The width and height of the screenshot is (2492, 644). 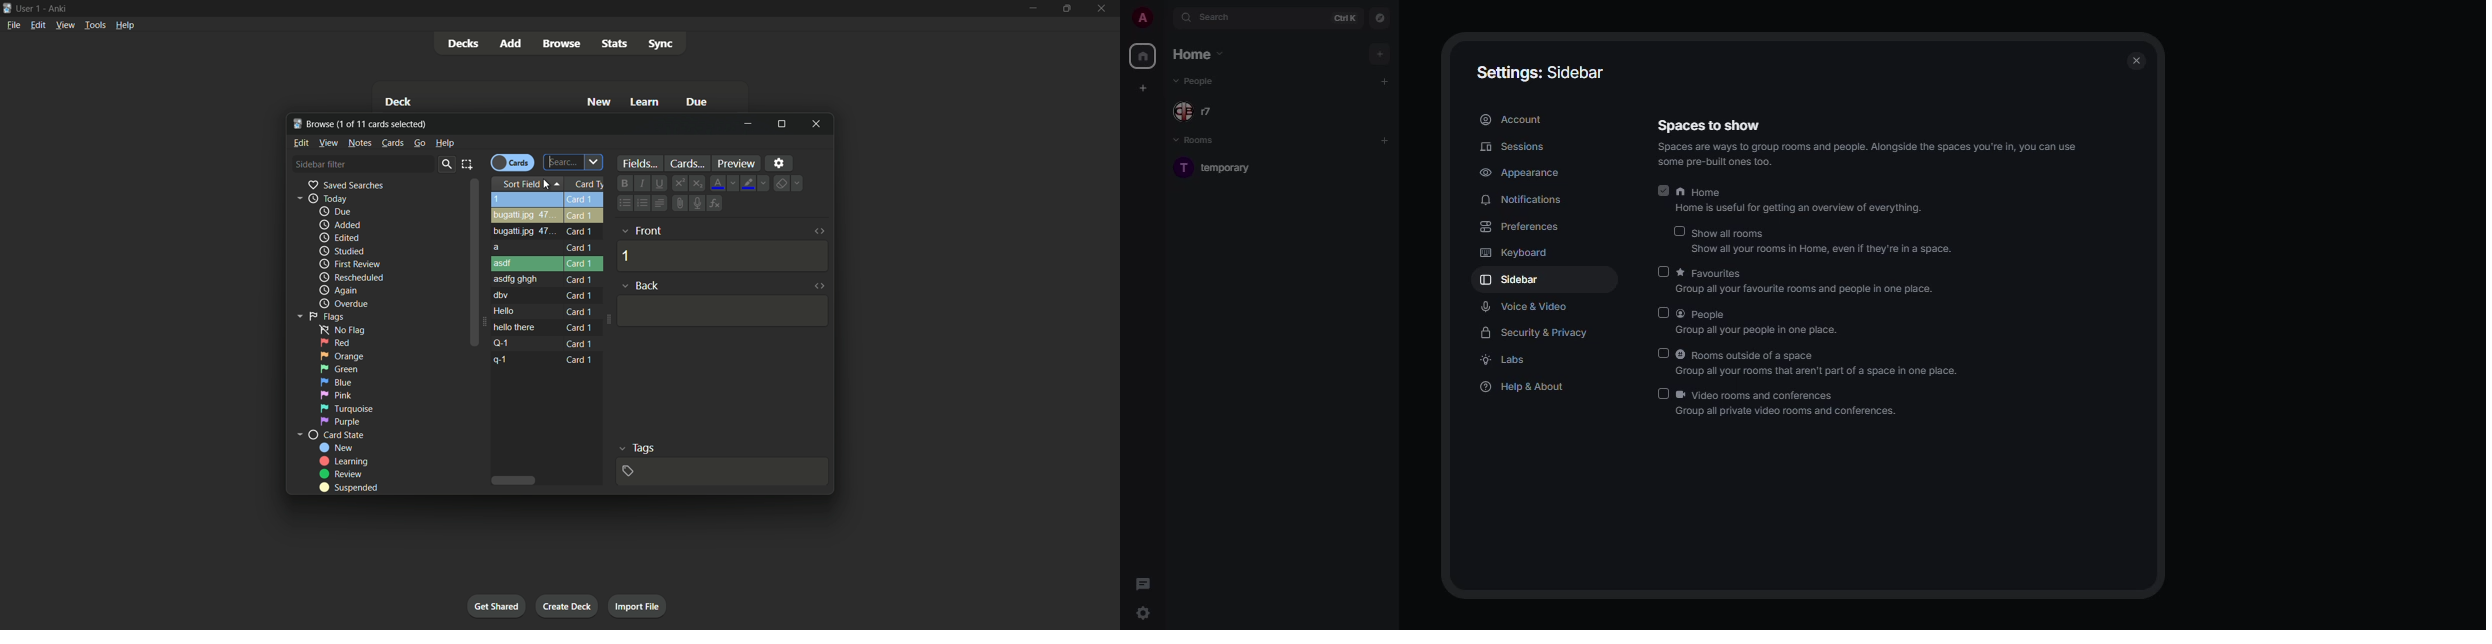 What do you see at coordinates (678, 203) in the screenshot?
I see `attach file` at bounding box center [678, 203].